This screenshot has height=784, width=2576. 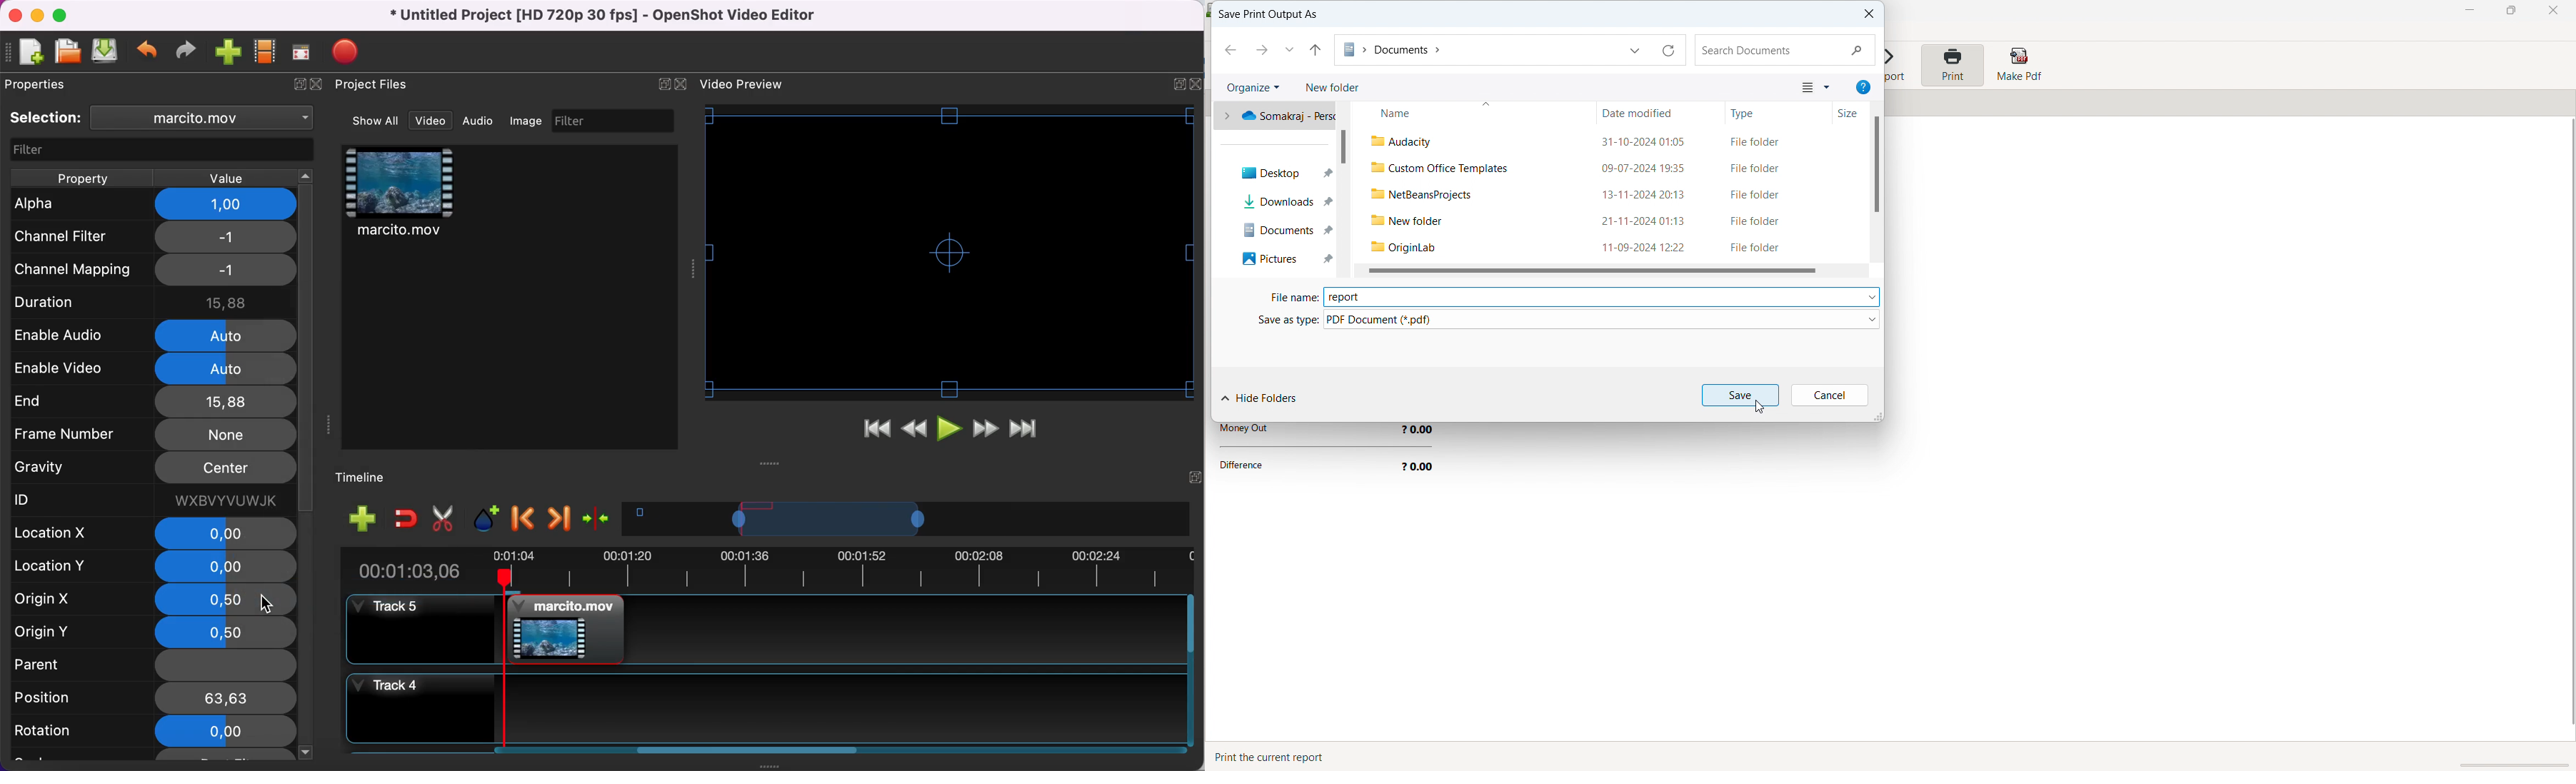 What do you see at coordinates (749, 750) in the screenshot?
I see `Horizontal slide bar` at bounding box center [749, 750].